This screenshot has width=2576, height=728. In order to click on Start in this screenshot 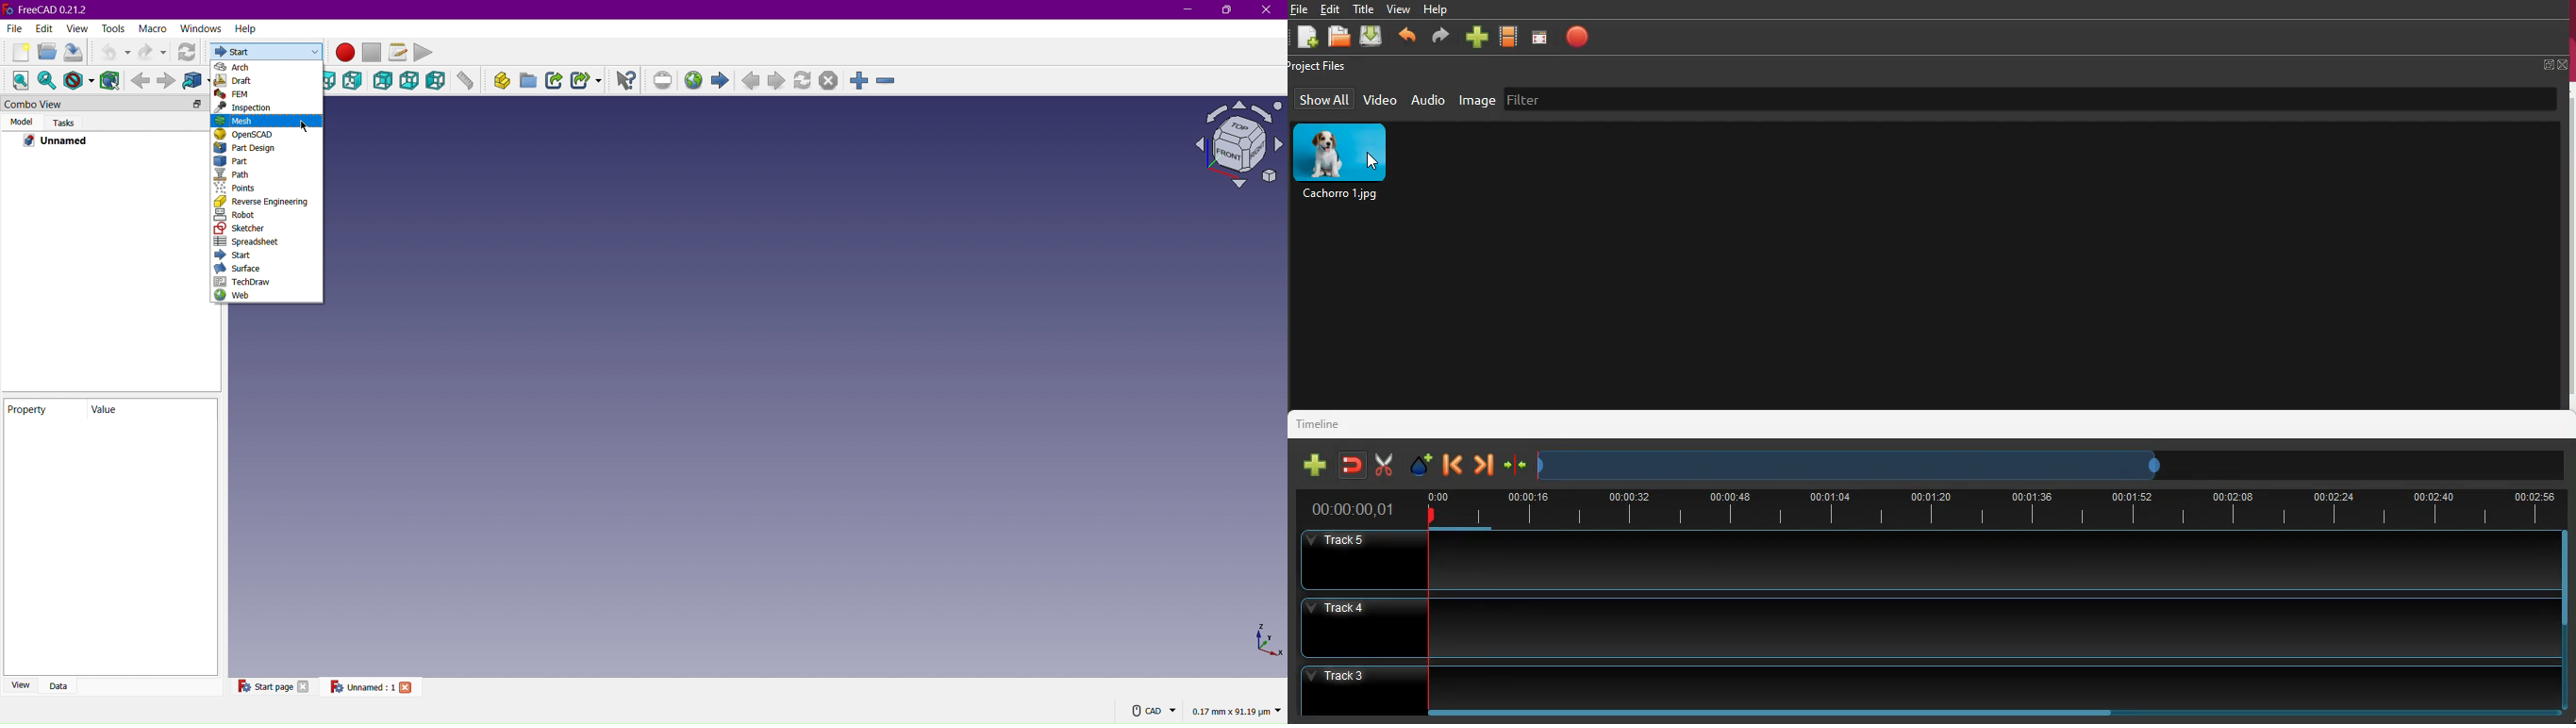, I will do `click(237, 255)`.